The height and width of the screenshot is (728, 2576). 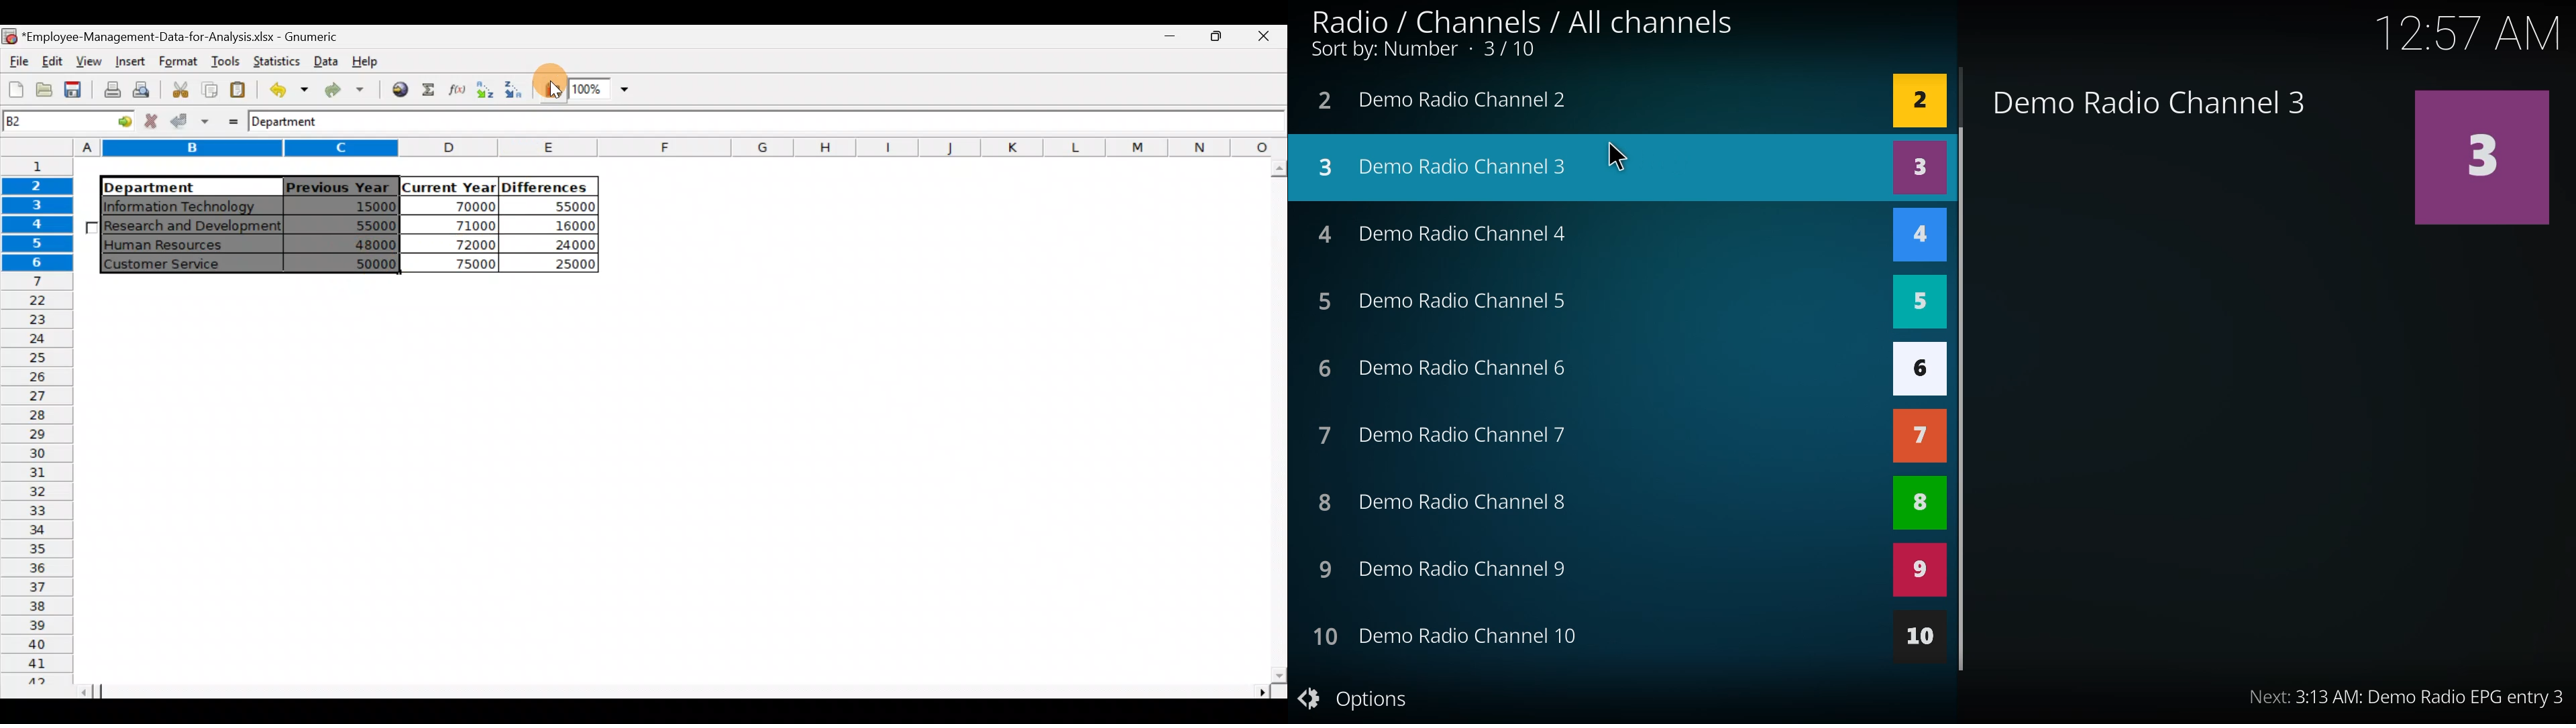 I want to click on 3, so click(x=2479, y=161).